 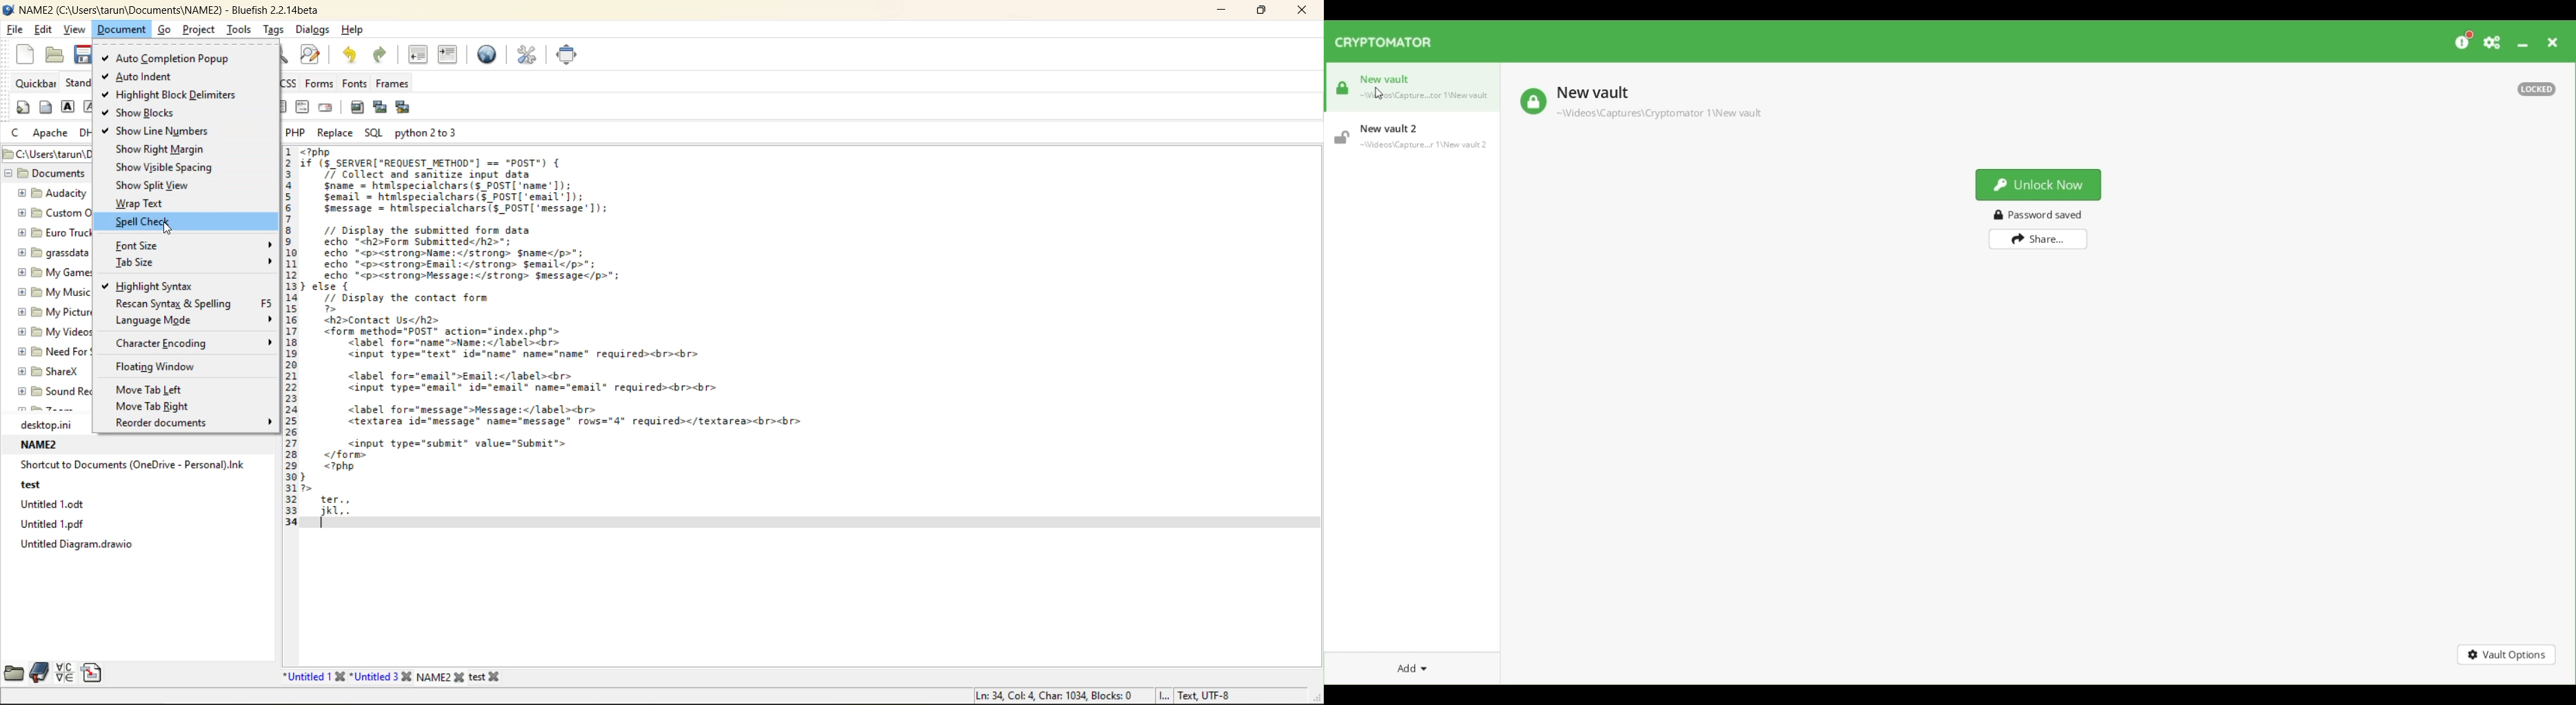 I want to click on save, so click(x=83, y=54).